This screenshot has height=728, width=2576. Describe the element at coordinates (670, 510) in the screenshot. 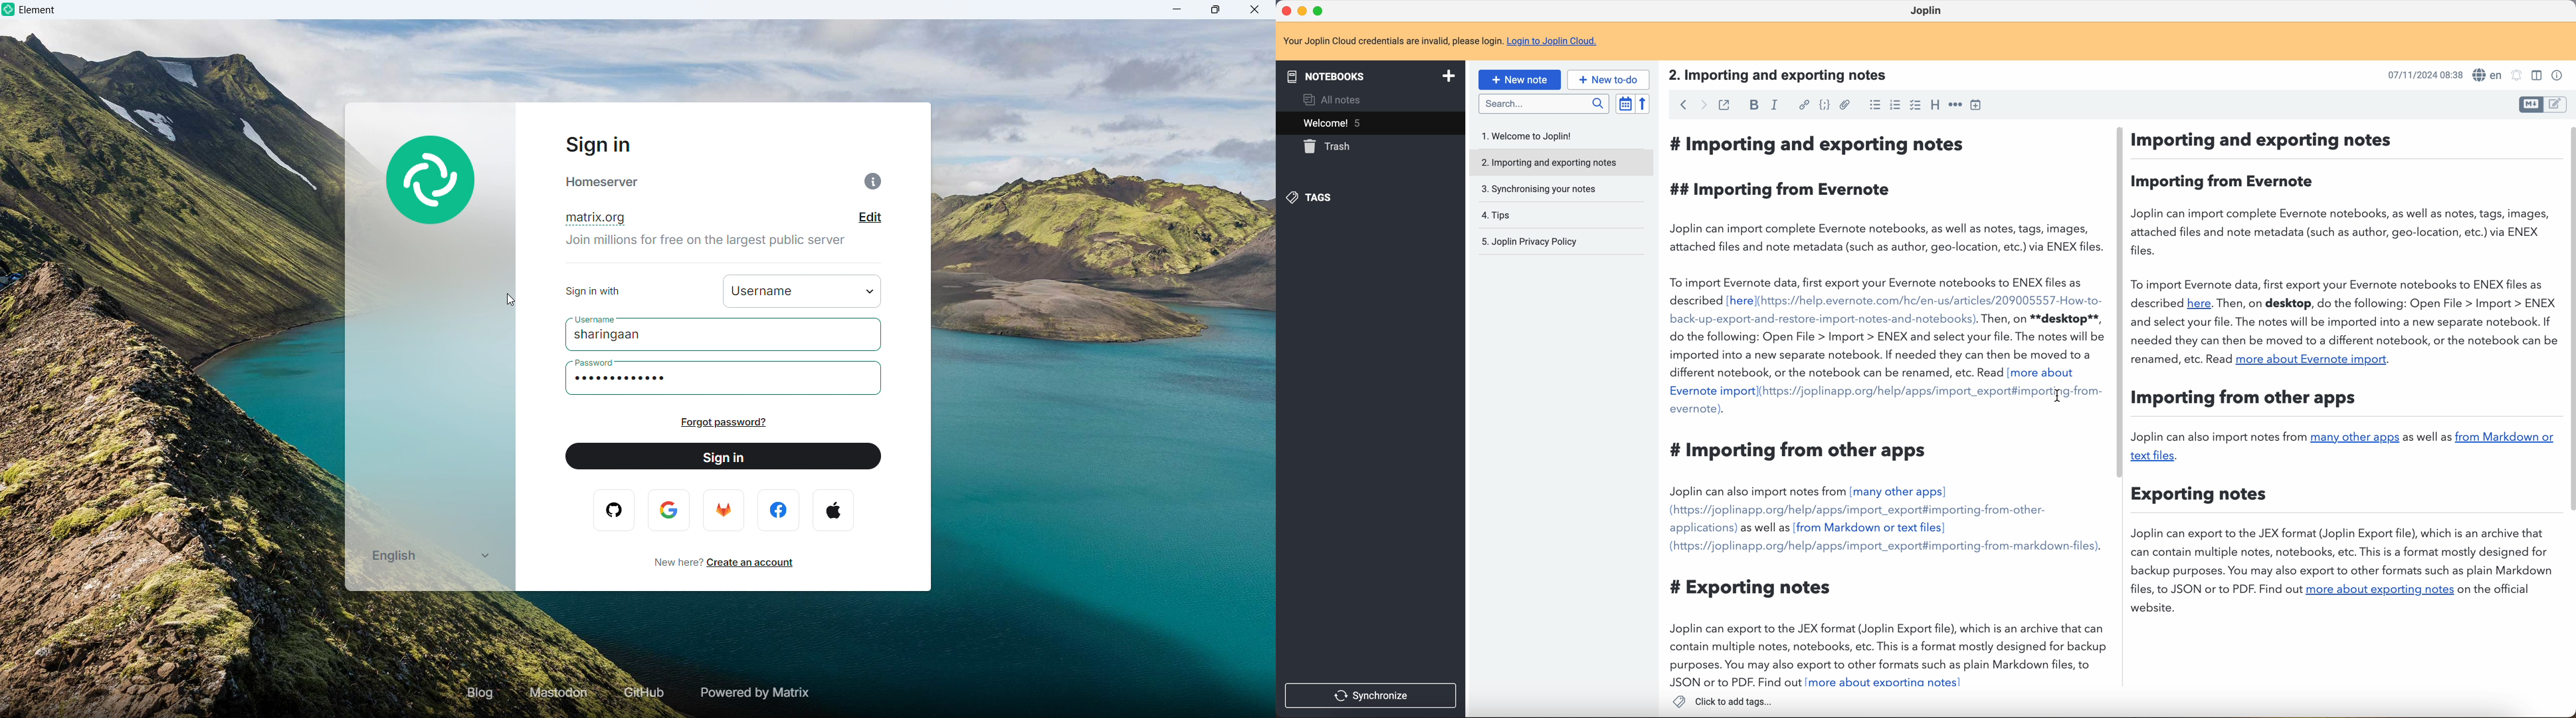

I see `google logo` at that location.